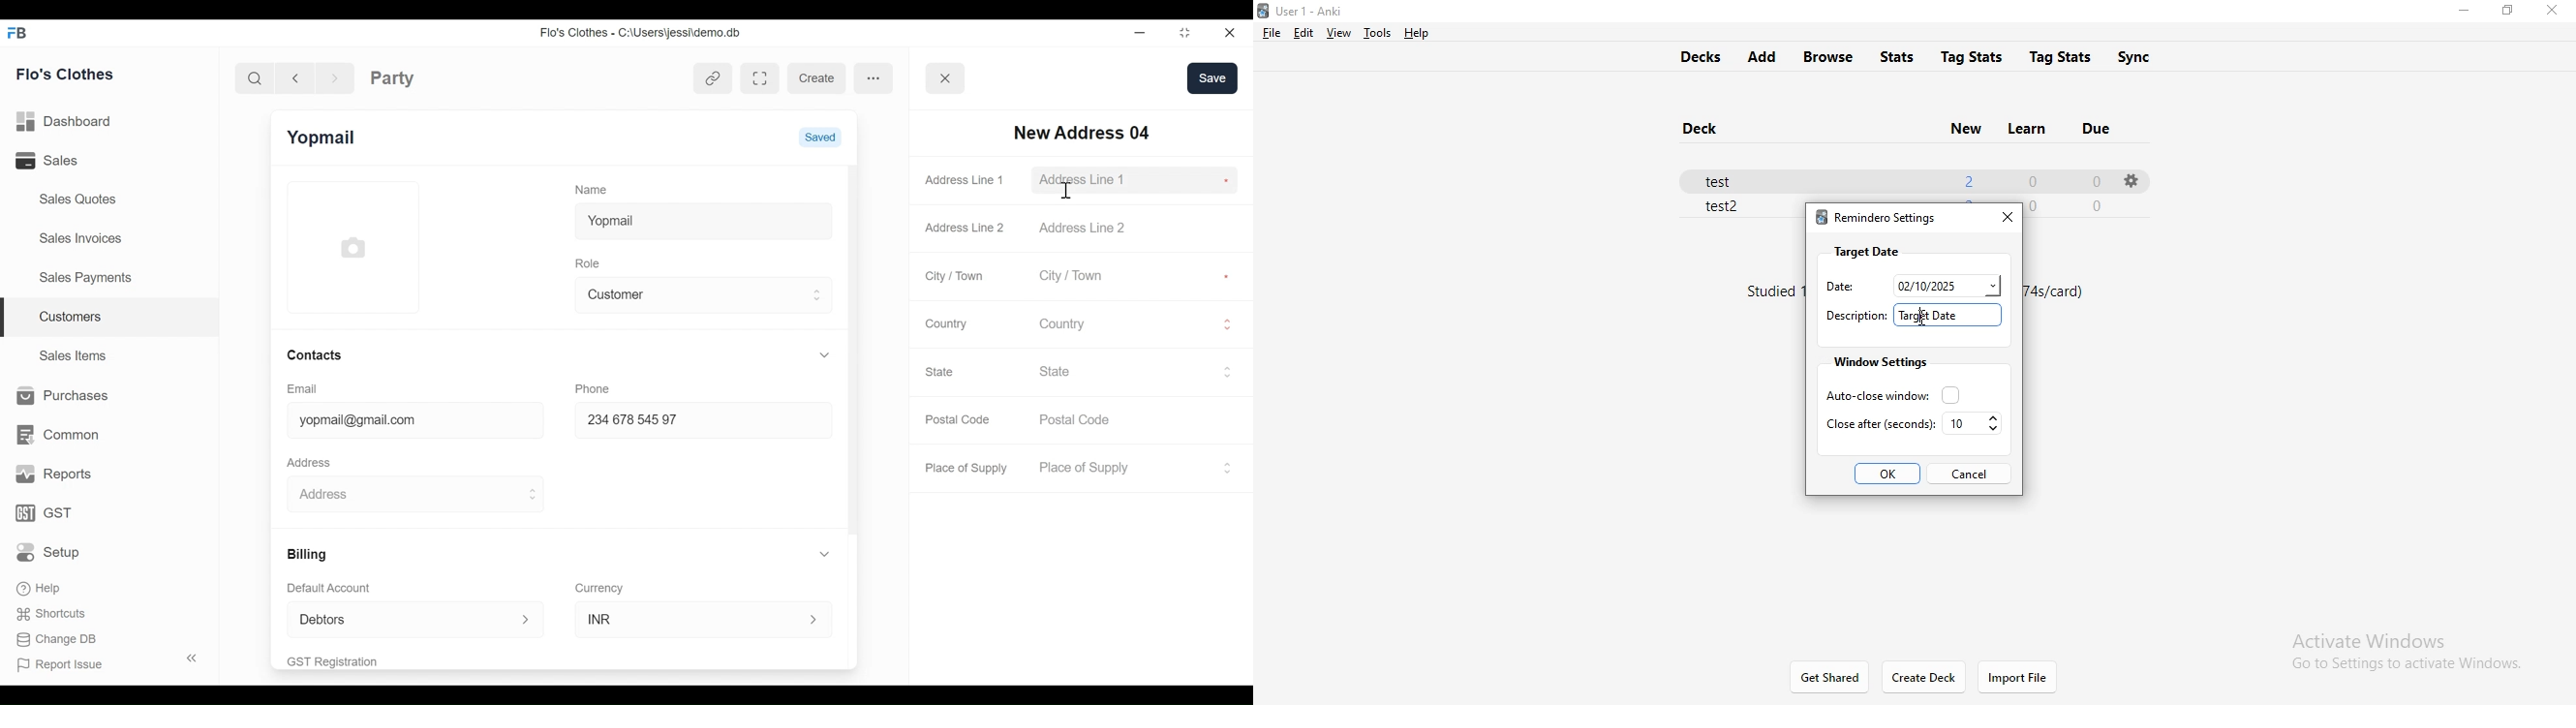 This screenshot has width=2576, height=728. What do you see at coordinates (1089, 227) in the screenshot?
I see `Address Line 2` at bounding box center [1089, 227].